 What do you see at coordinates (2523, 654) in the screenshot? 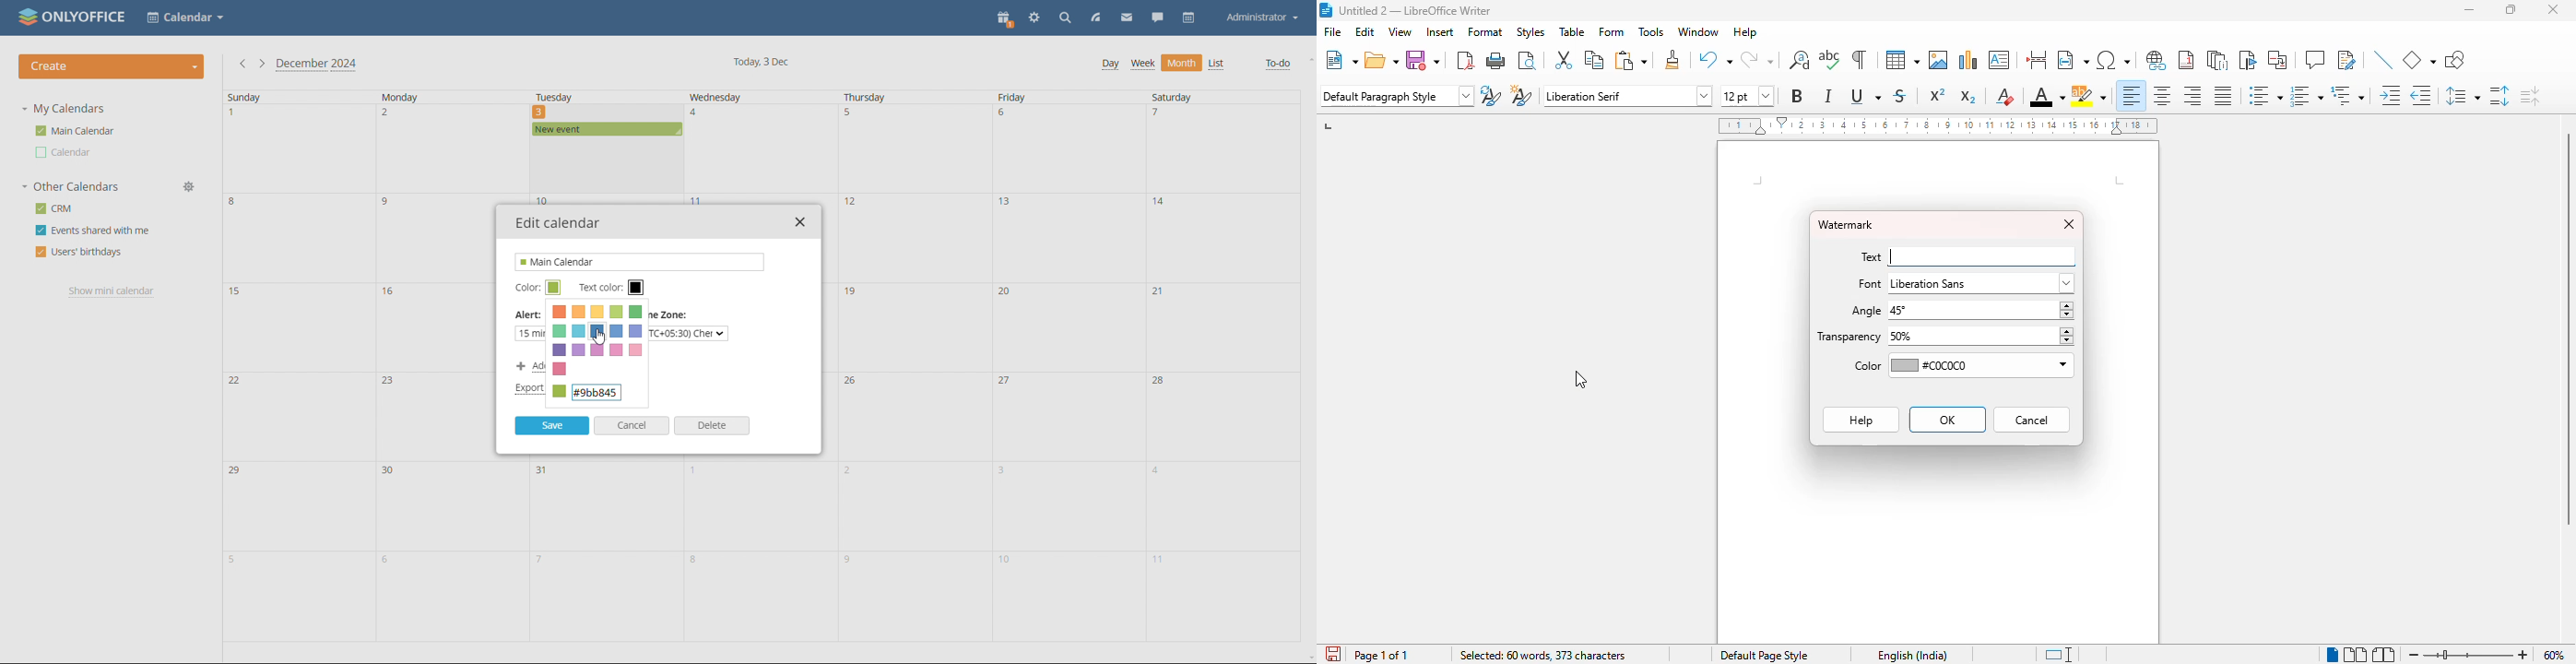
I see `zoom in` at bounding box center [2523, 654].